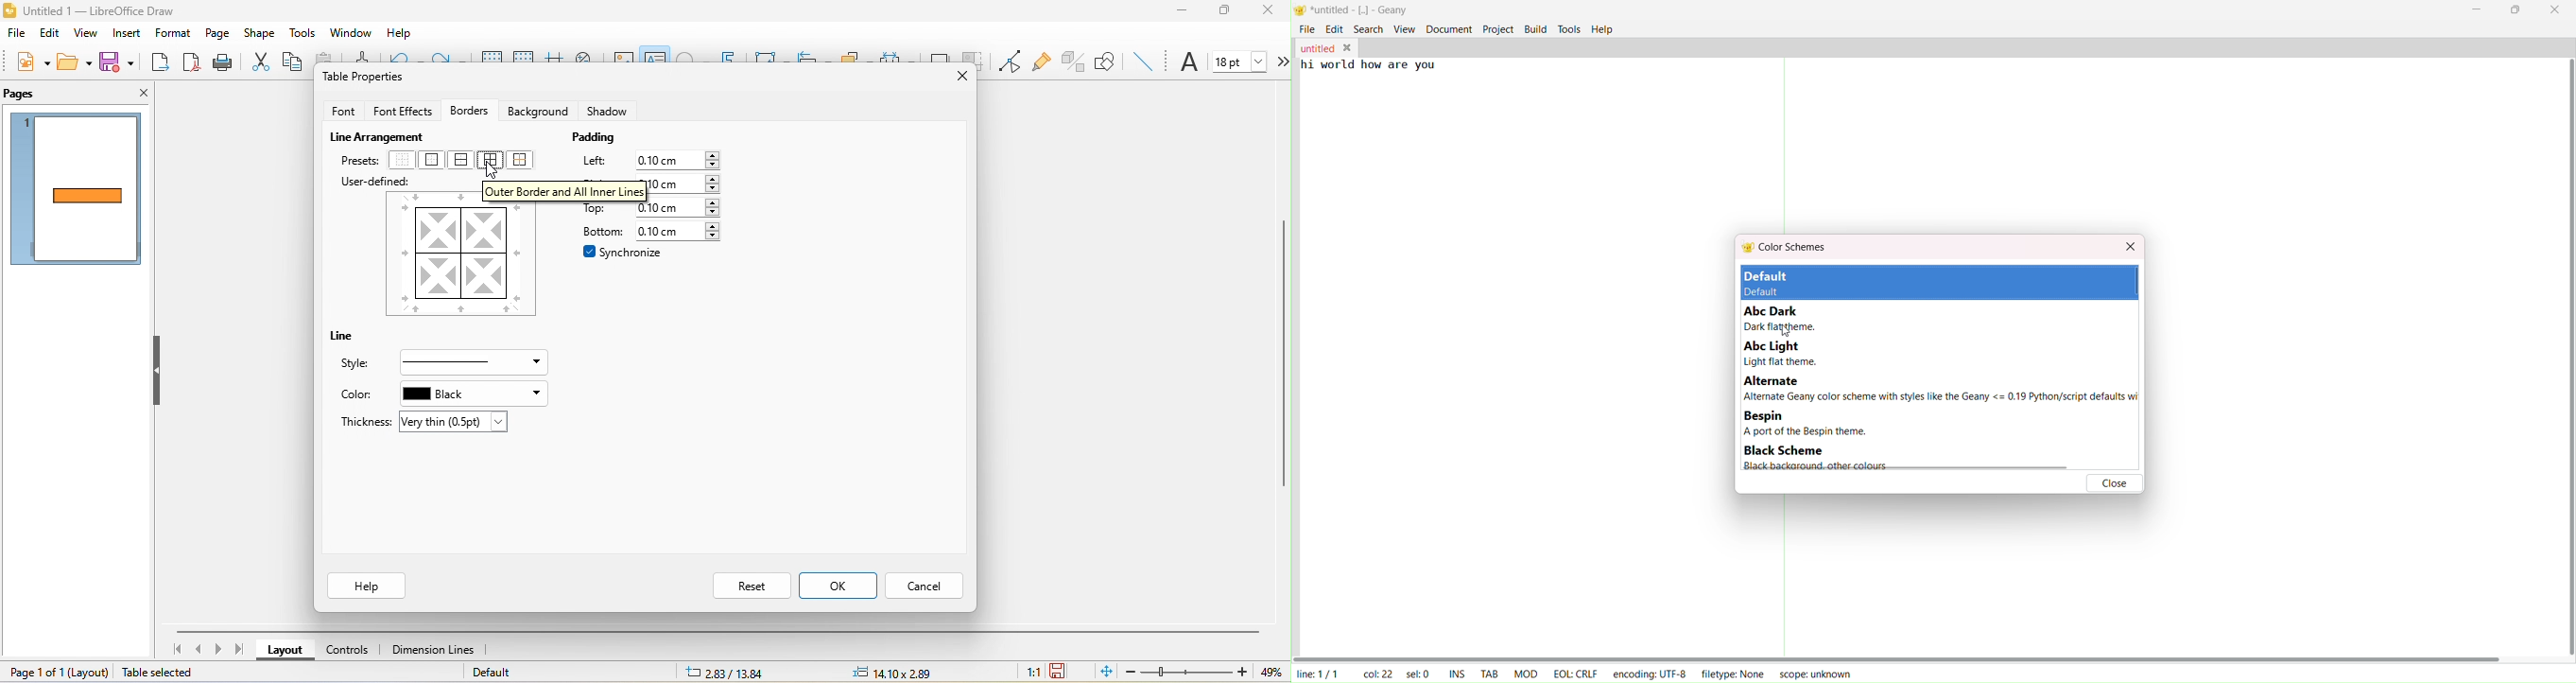 This screenshot has width=2576, height=700. Describe the element at coordinates (13, 33) in the screenshot. I see `file` at that location.